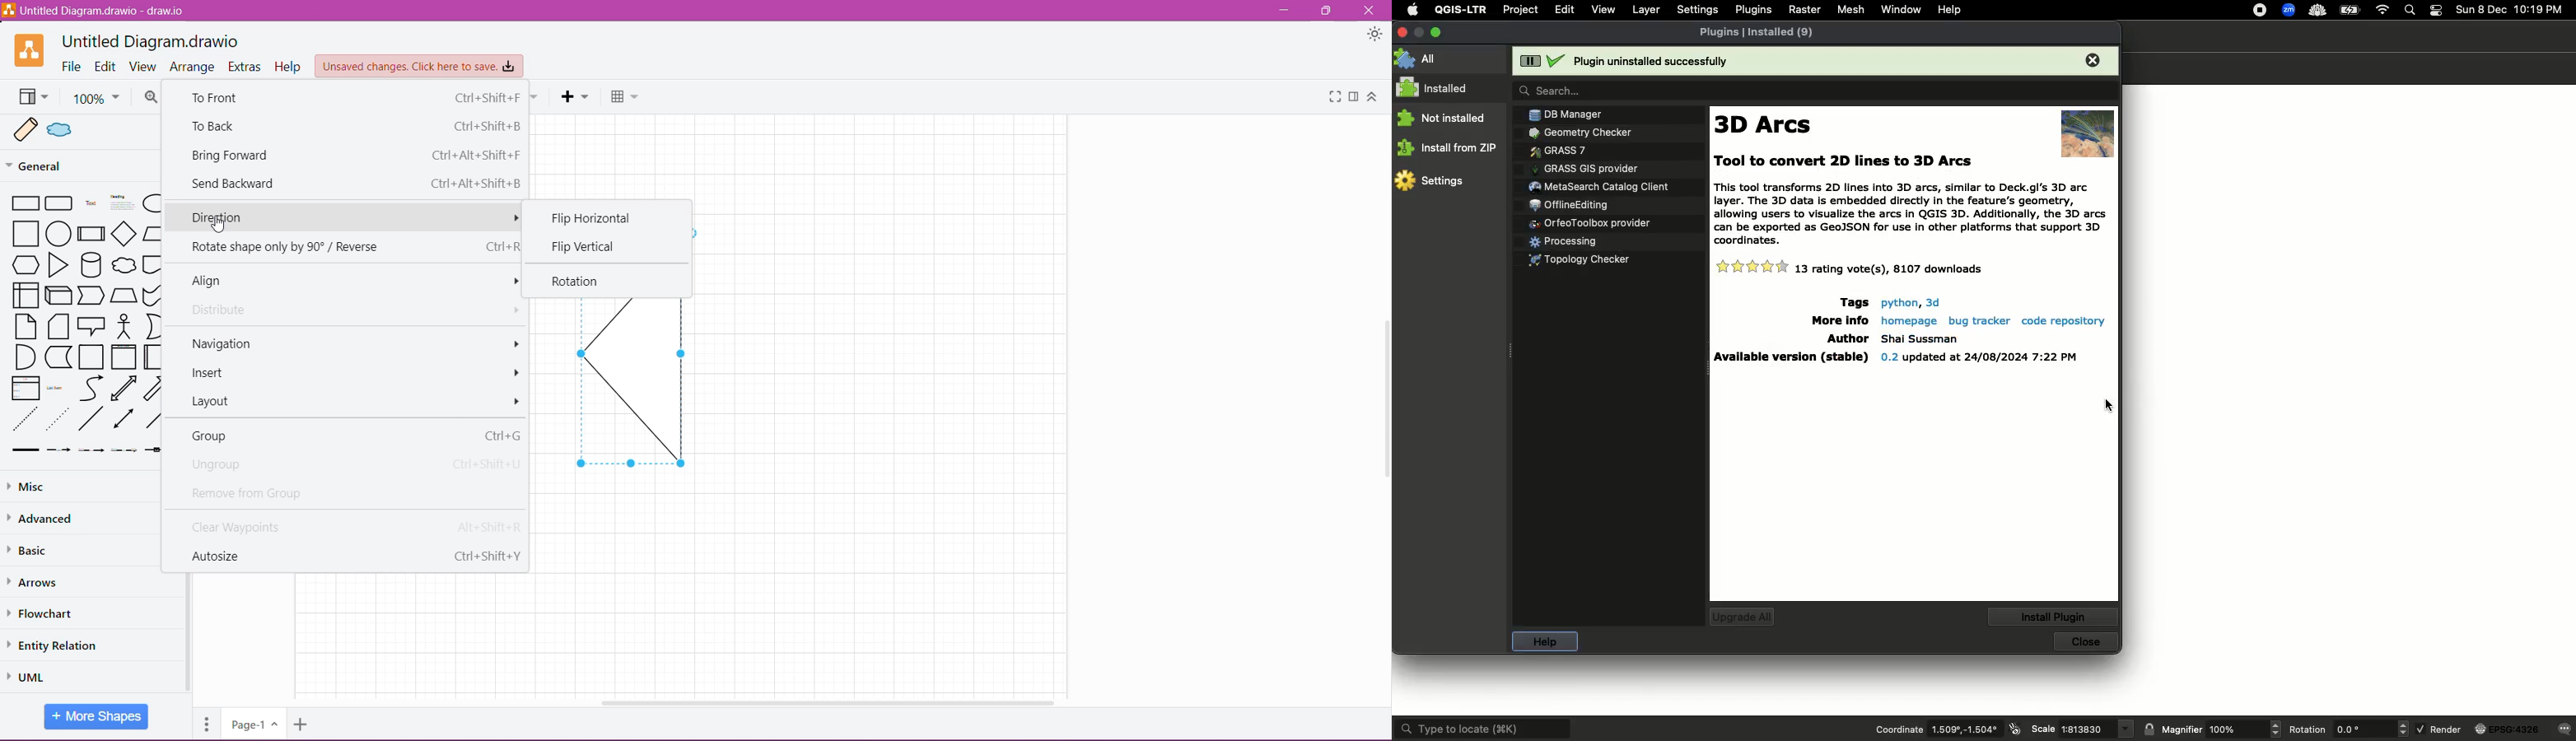 The width and height of the screenshot is (2576, 756). Describe the element at coordinates (106, 66) in the screenshot. I see `Edit` at that location.